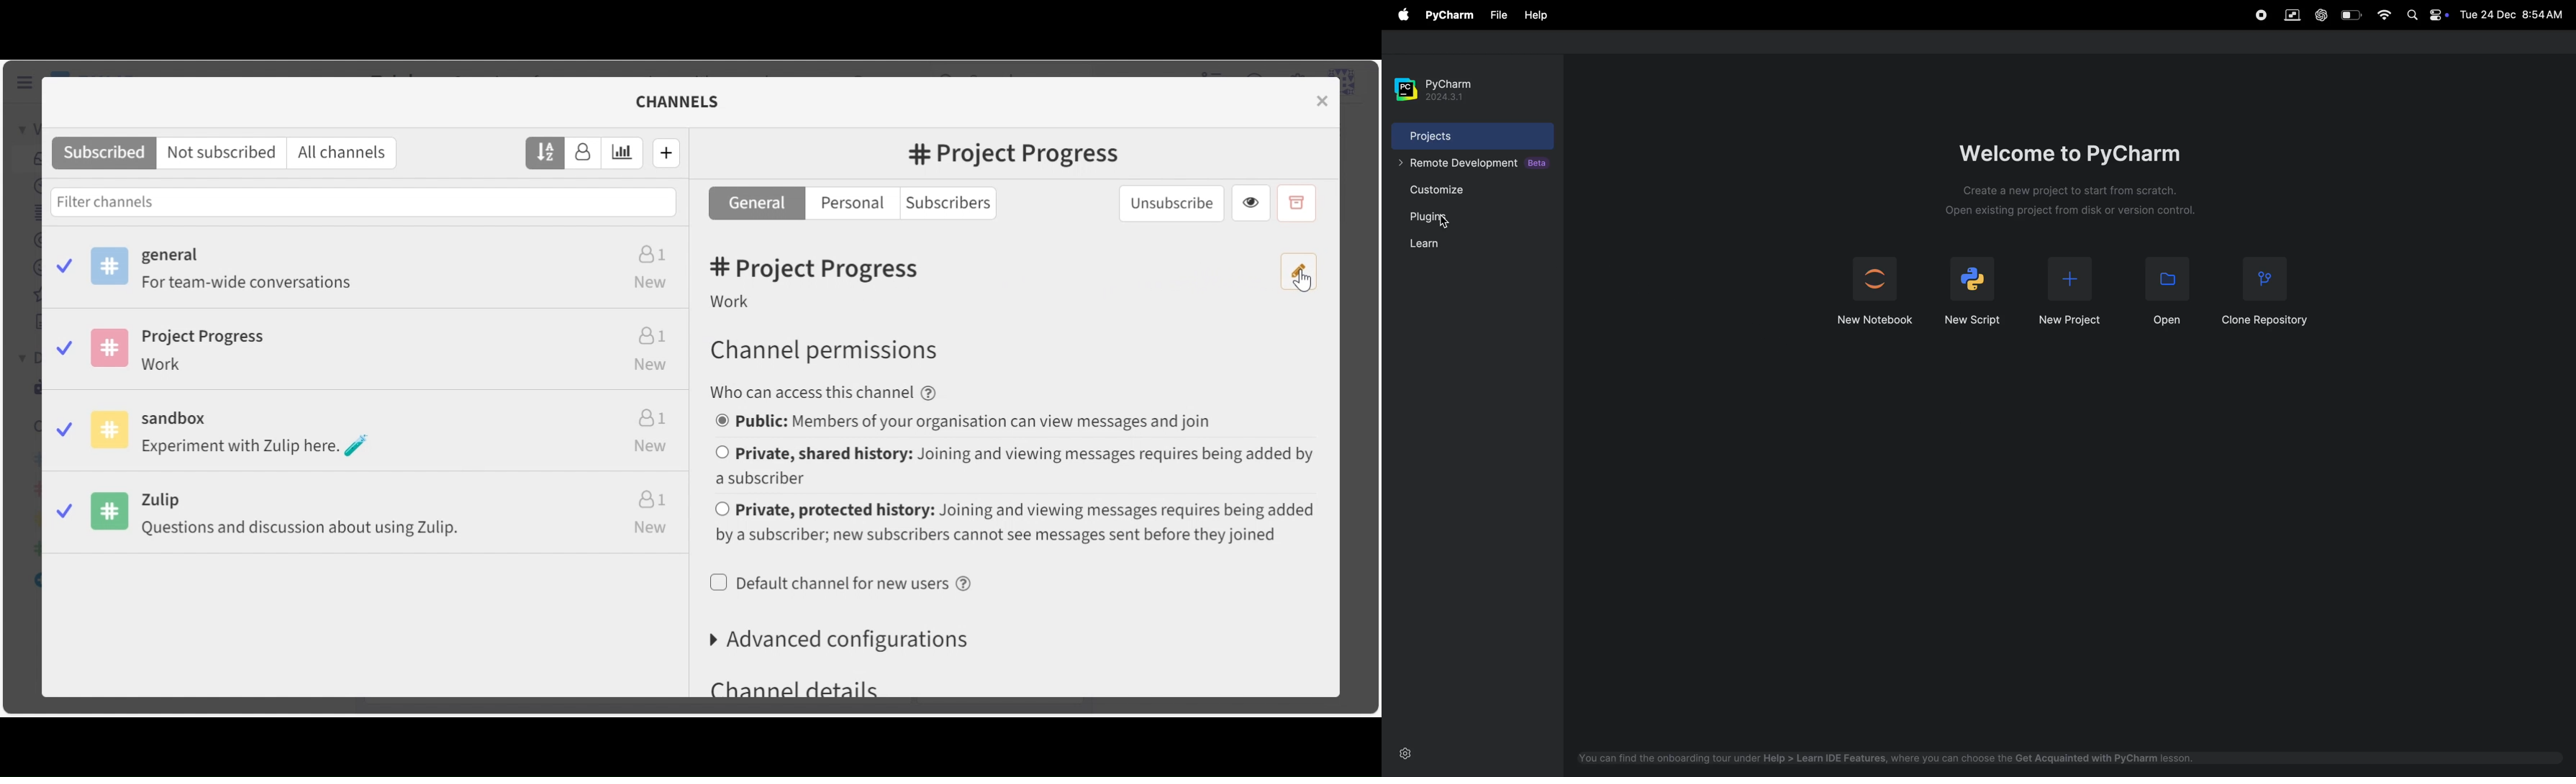  What do you see at coordinates (343, 153) in the screenshot?
I see `All channels` at bounding box center [343, 153].